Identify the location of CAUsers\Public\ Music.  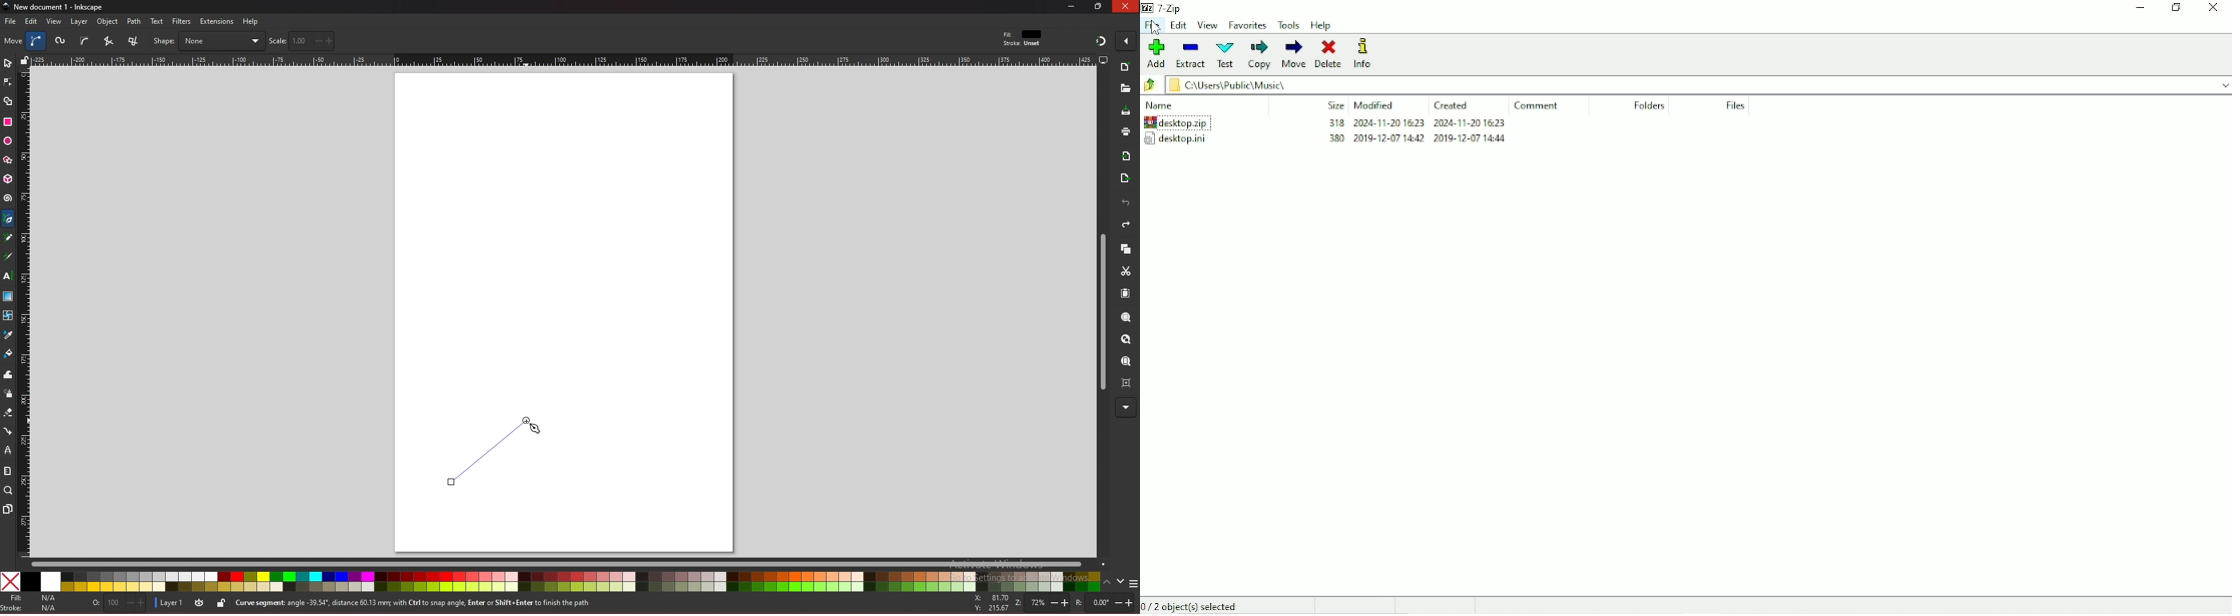
(1261, 85).